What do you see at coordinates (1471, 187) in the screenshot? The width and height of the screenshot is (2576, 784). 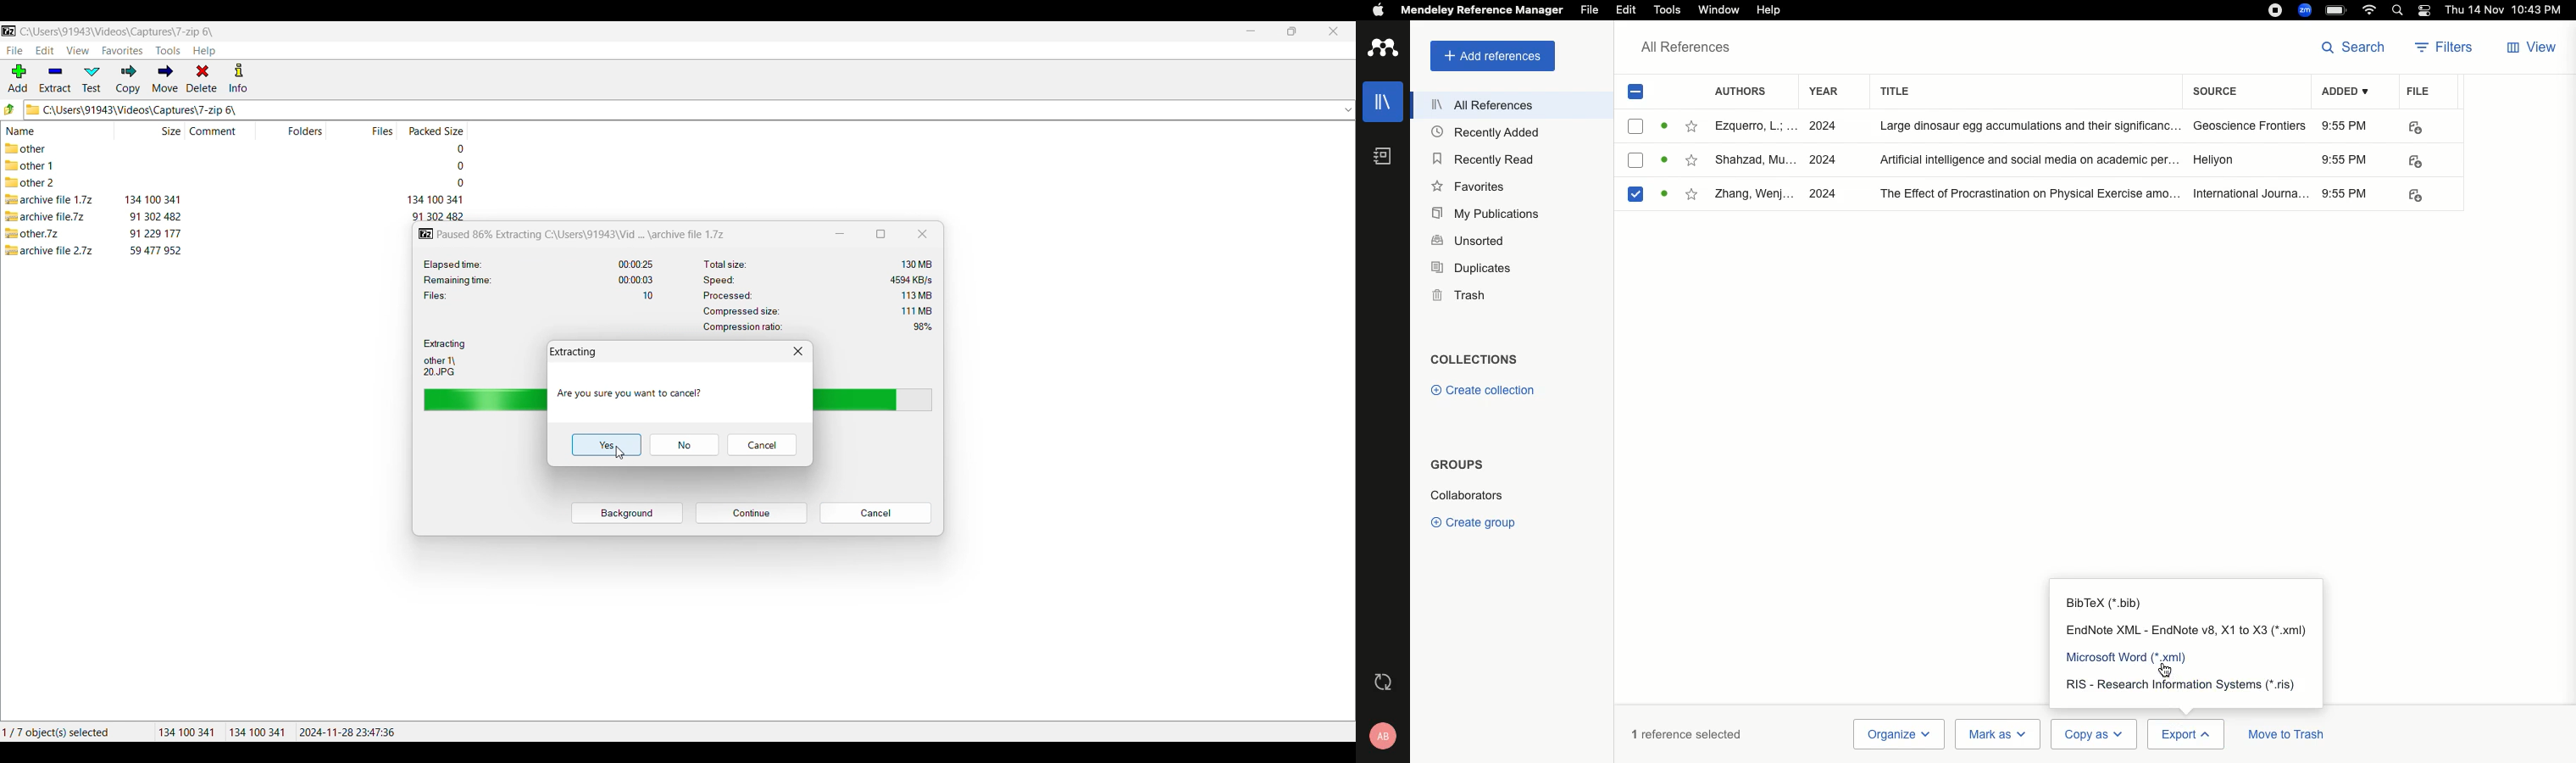 I see `Favorites` at bounding box center [1471, 187].